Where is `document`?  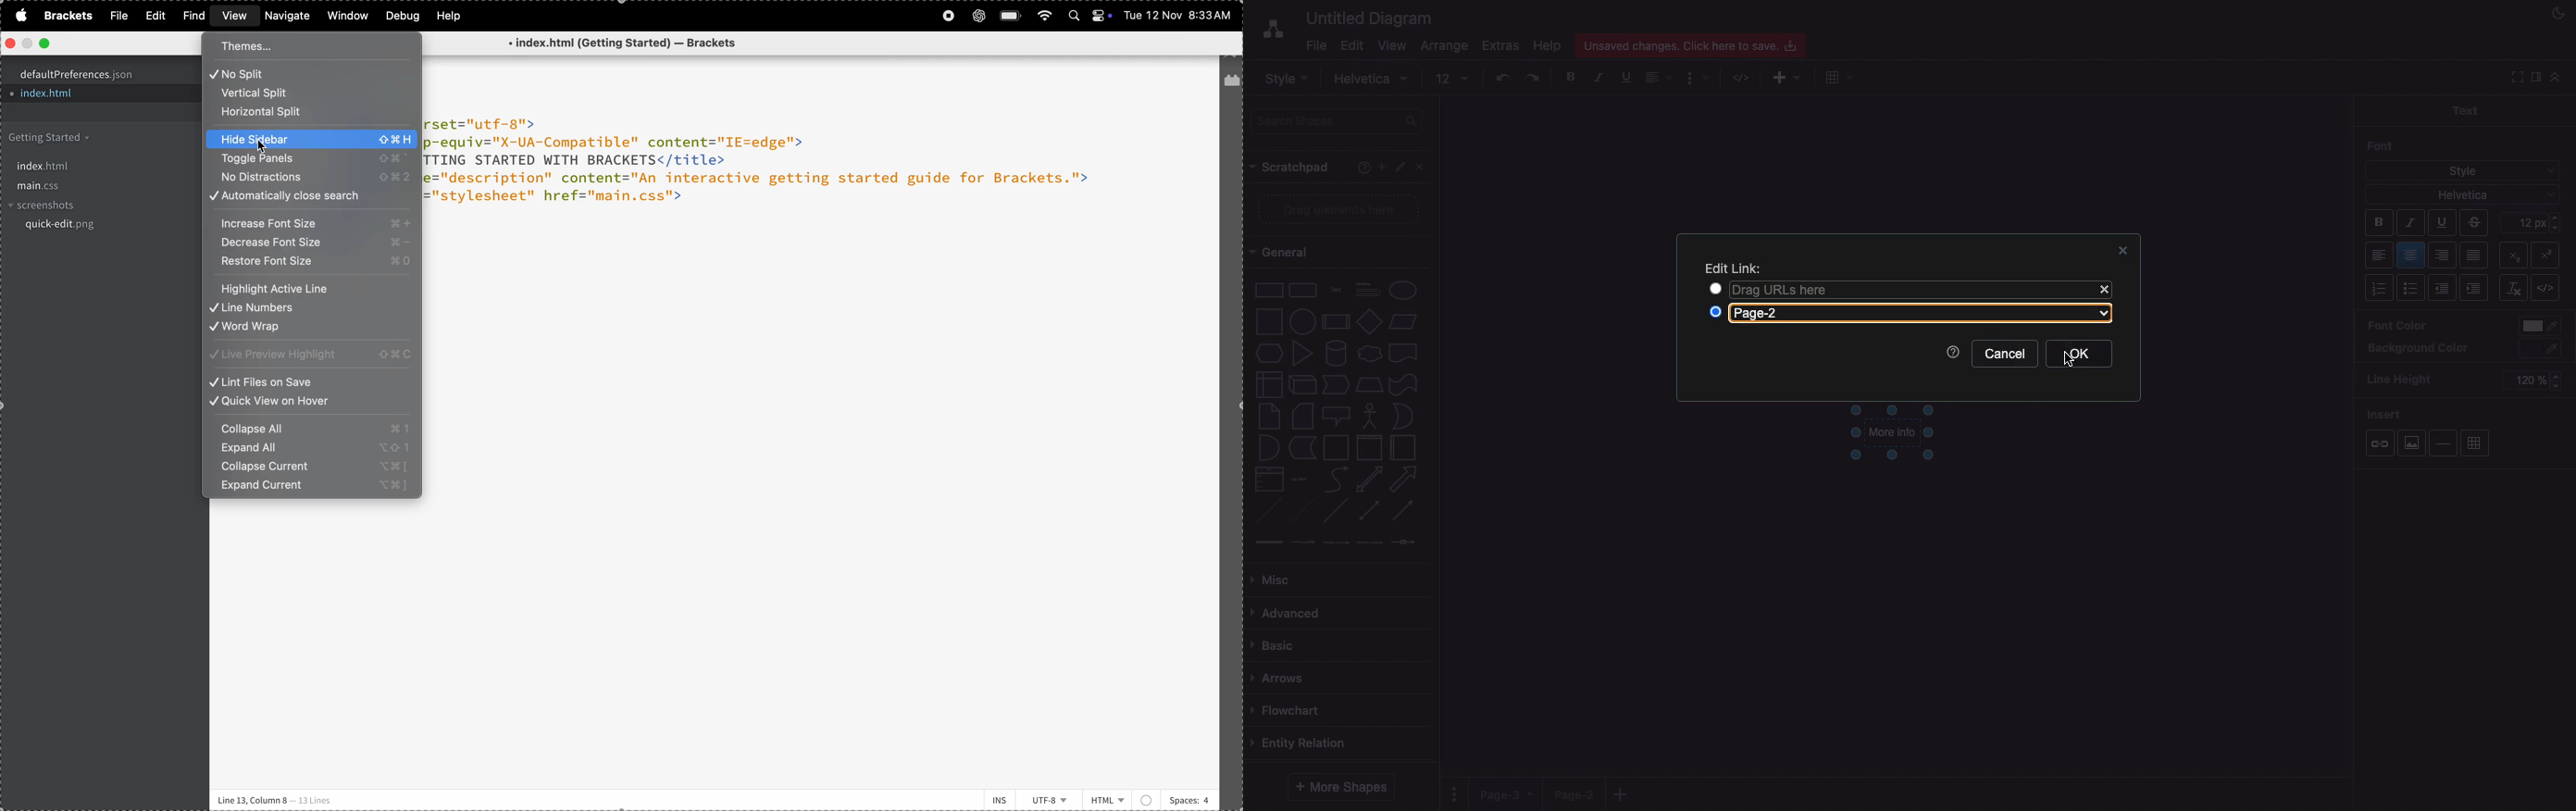 document is located at coordinates (1404, 353).